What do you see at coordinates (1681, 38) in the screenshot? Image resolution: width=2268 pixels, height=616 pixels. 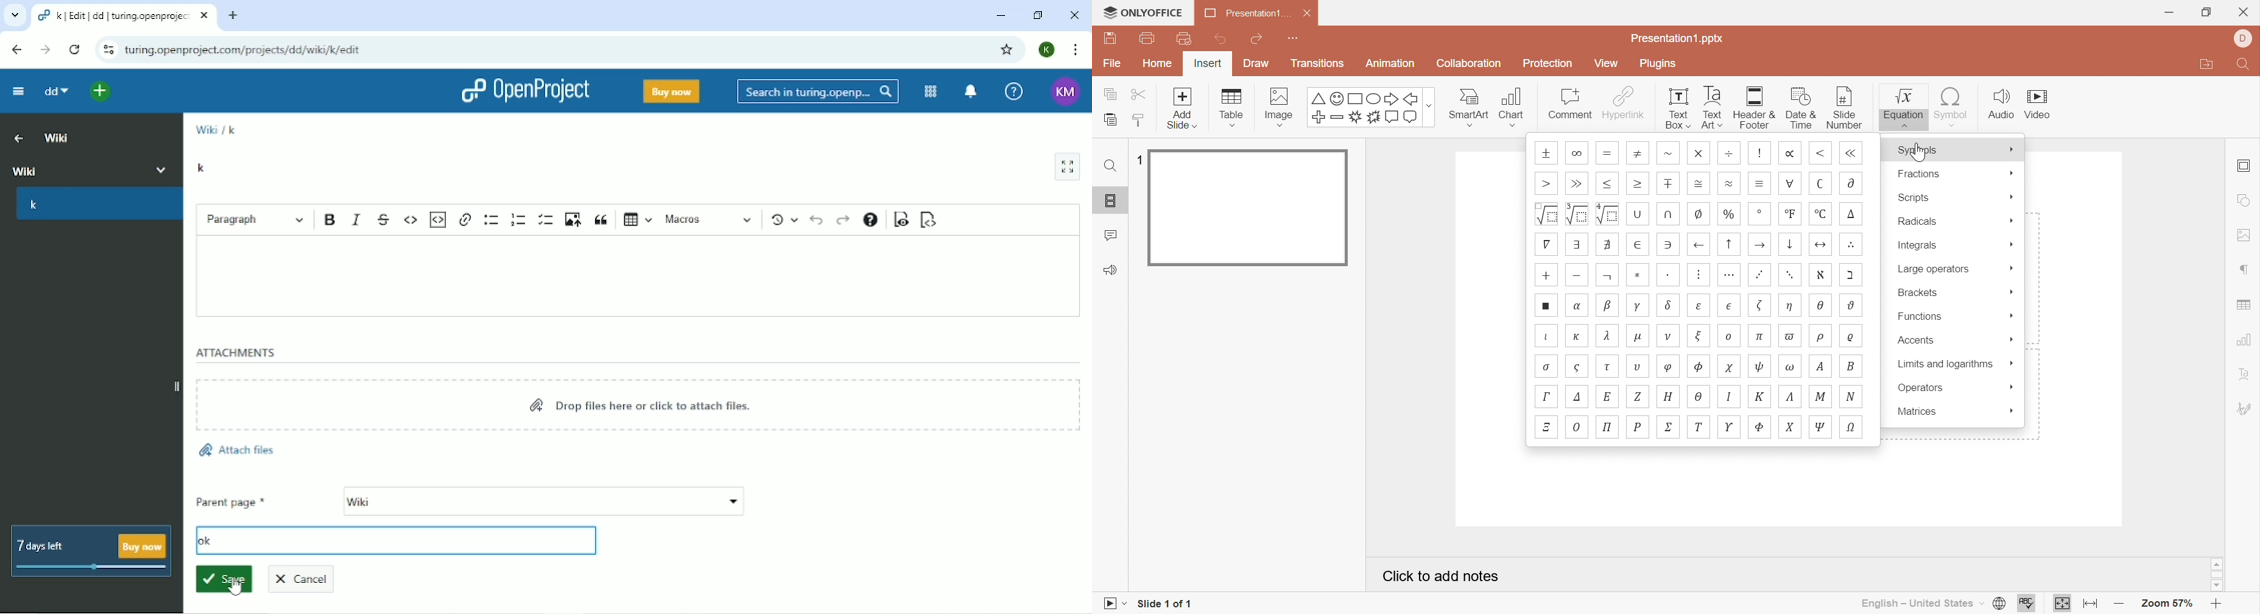 I see `Presentation.pptx` at bounding box center [1681, 38].